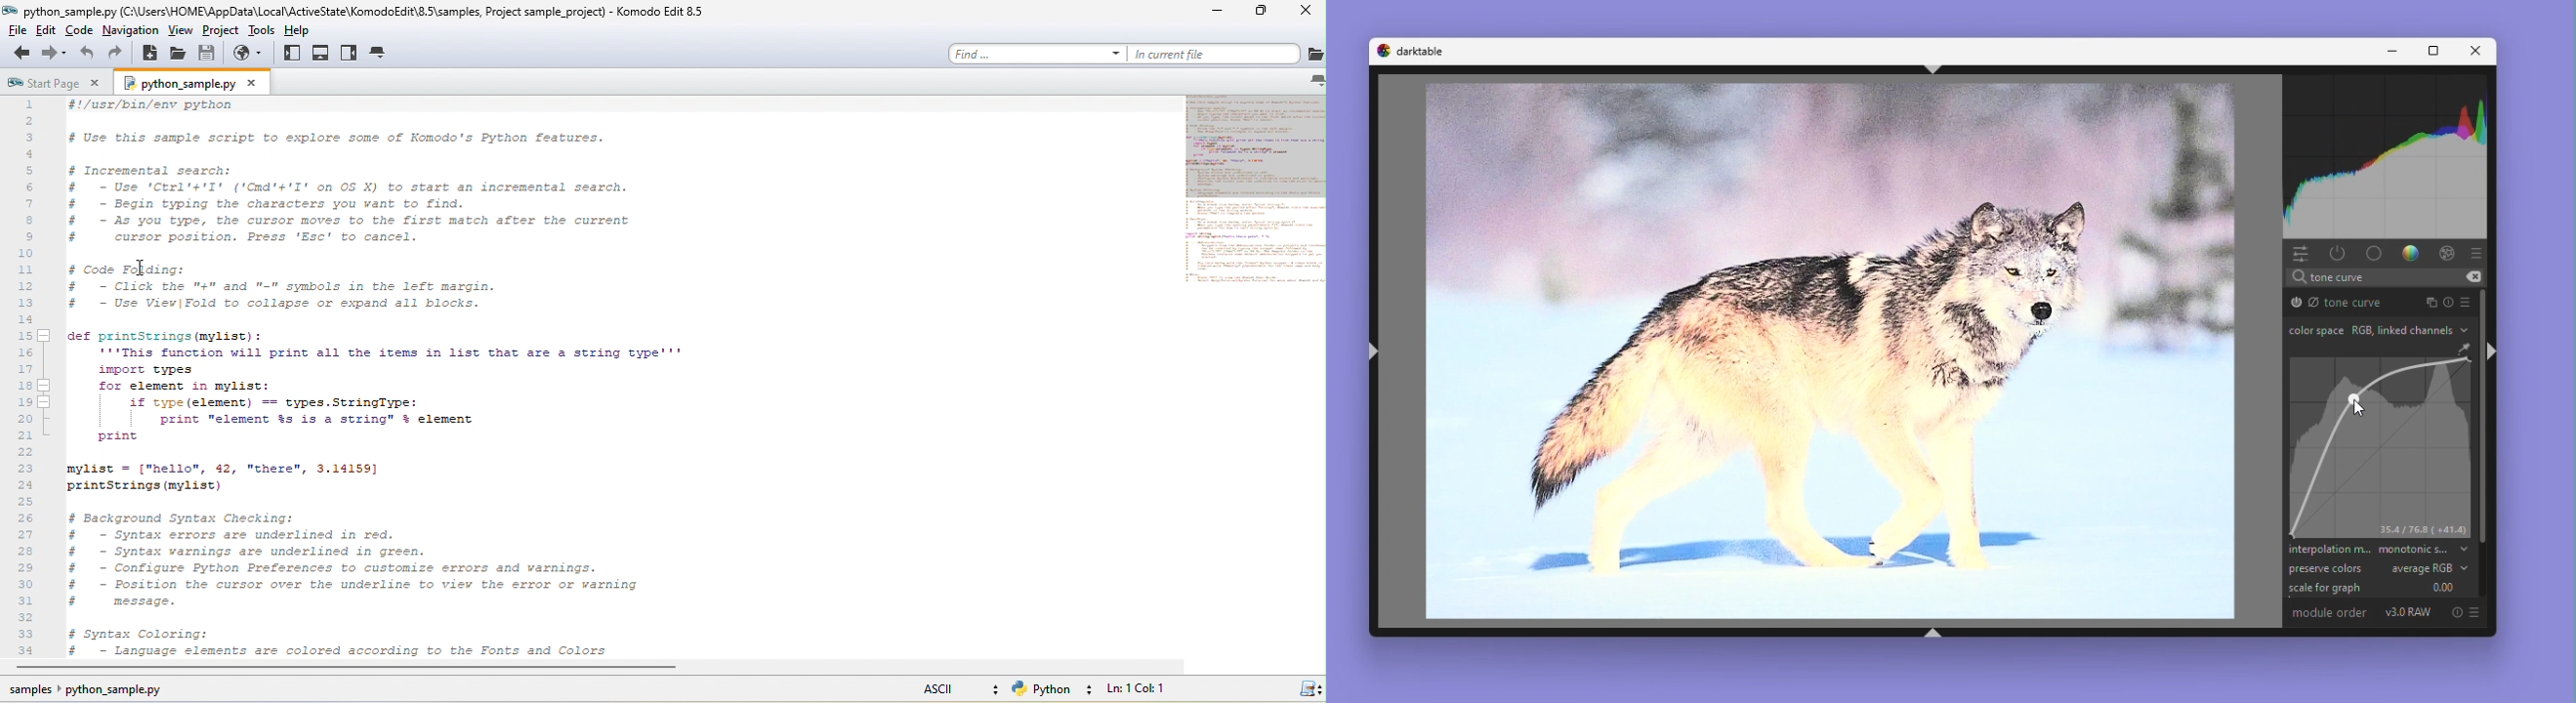 This screenshot has width=2576, height=728. Describe the element at coordinates (1411, 51) in the screenshot. I see `Dark table logo` at that location.